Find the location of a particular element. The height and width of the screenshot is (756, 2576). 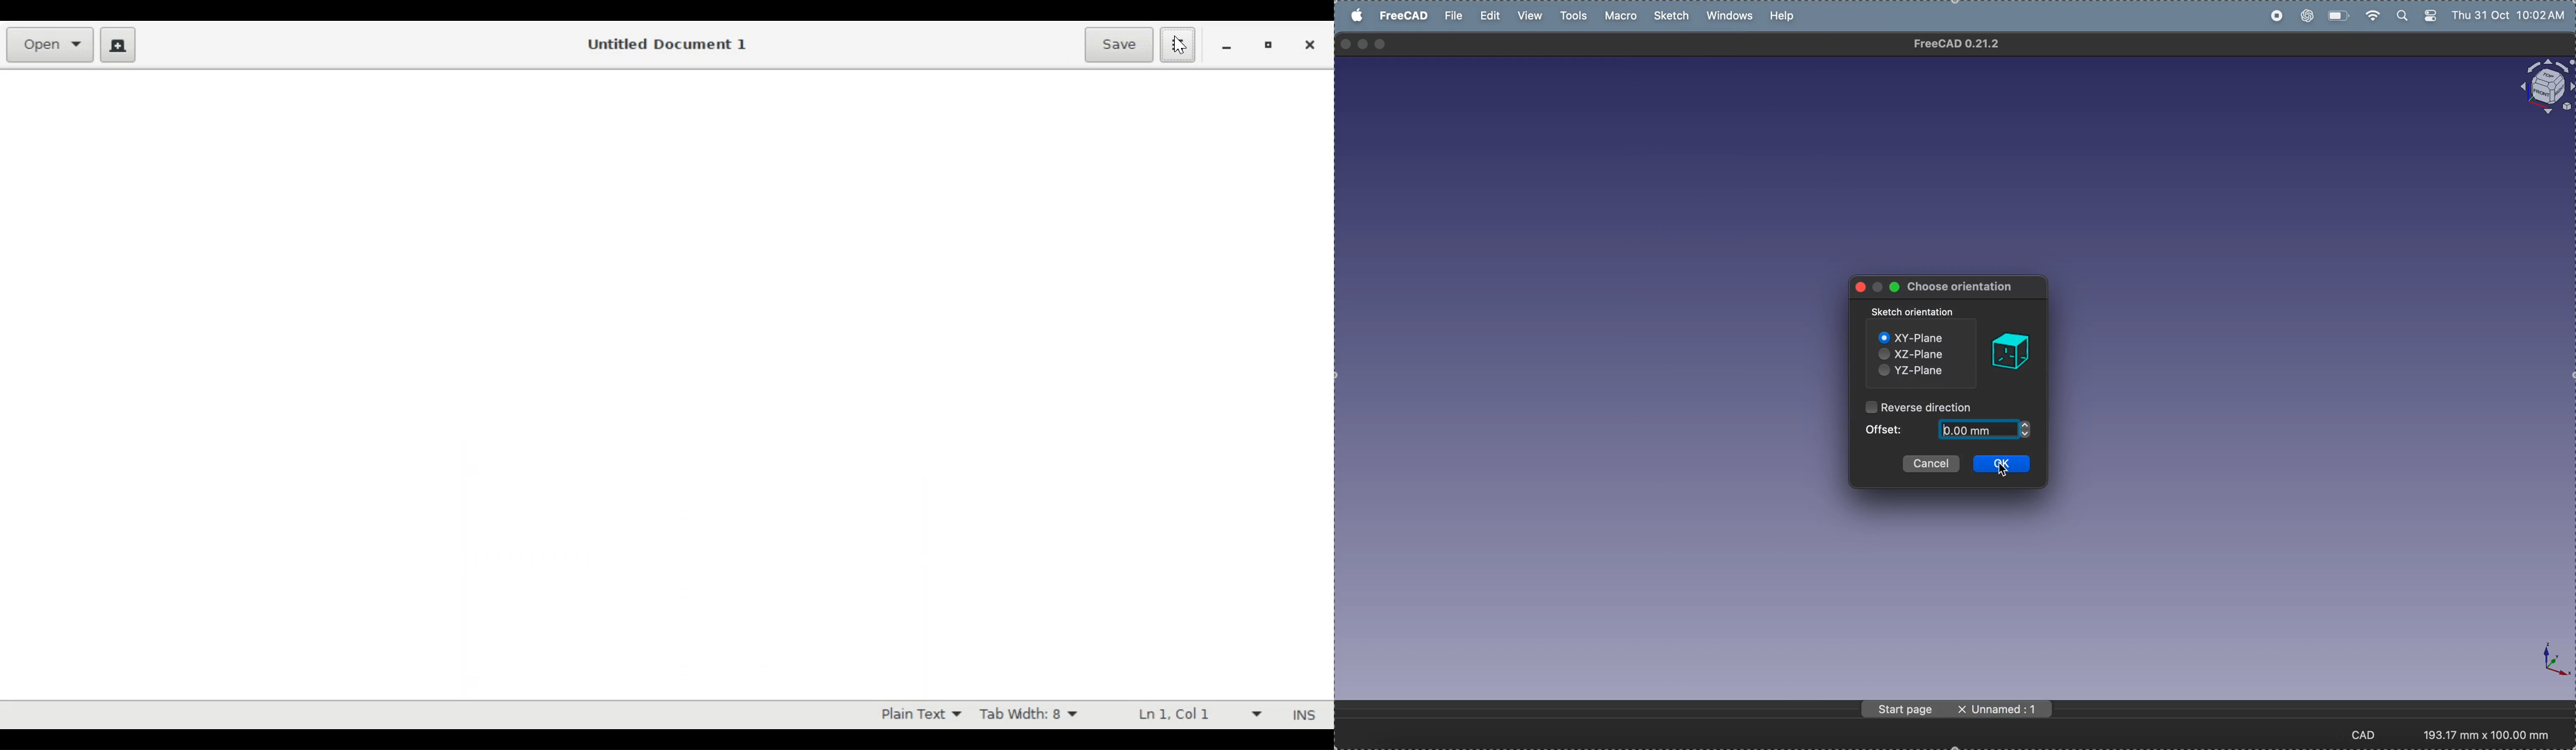

XZ plane is located at coordinates (1921, 353).